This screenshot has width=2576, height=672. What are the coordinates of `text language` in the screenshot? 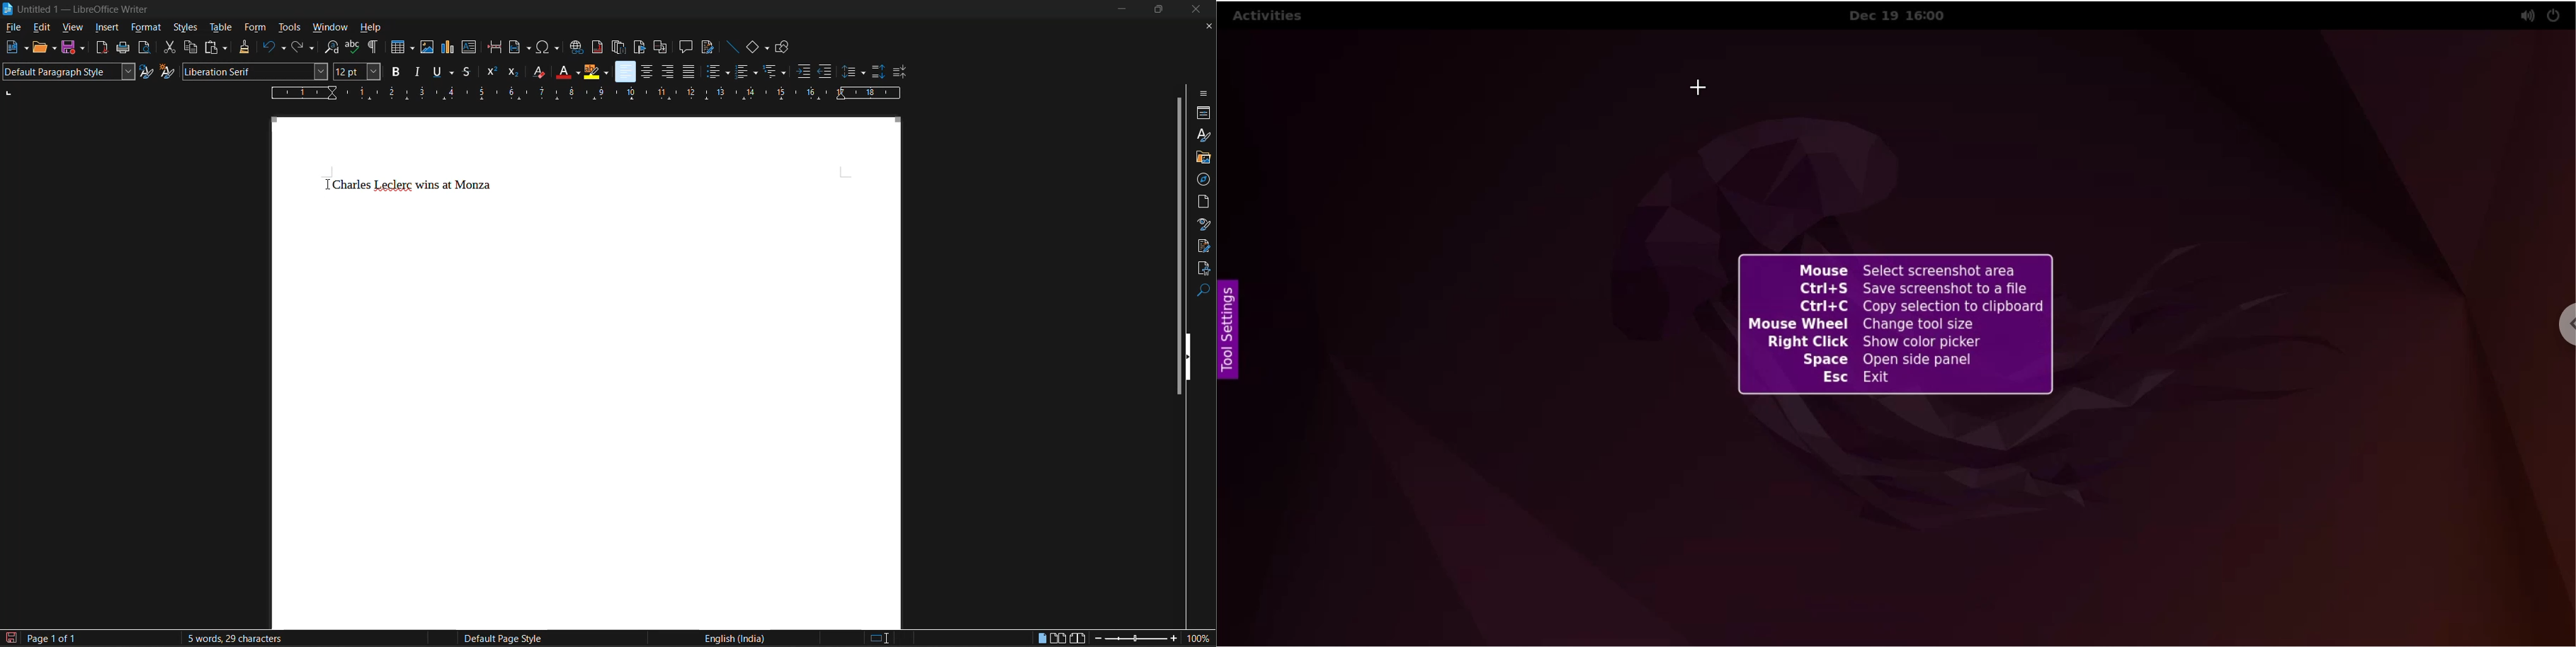 It's located at (733, 638).